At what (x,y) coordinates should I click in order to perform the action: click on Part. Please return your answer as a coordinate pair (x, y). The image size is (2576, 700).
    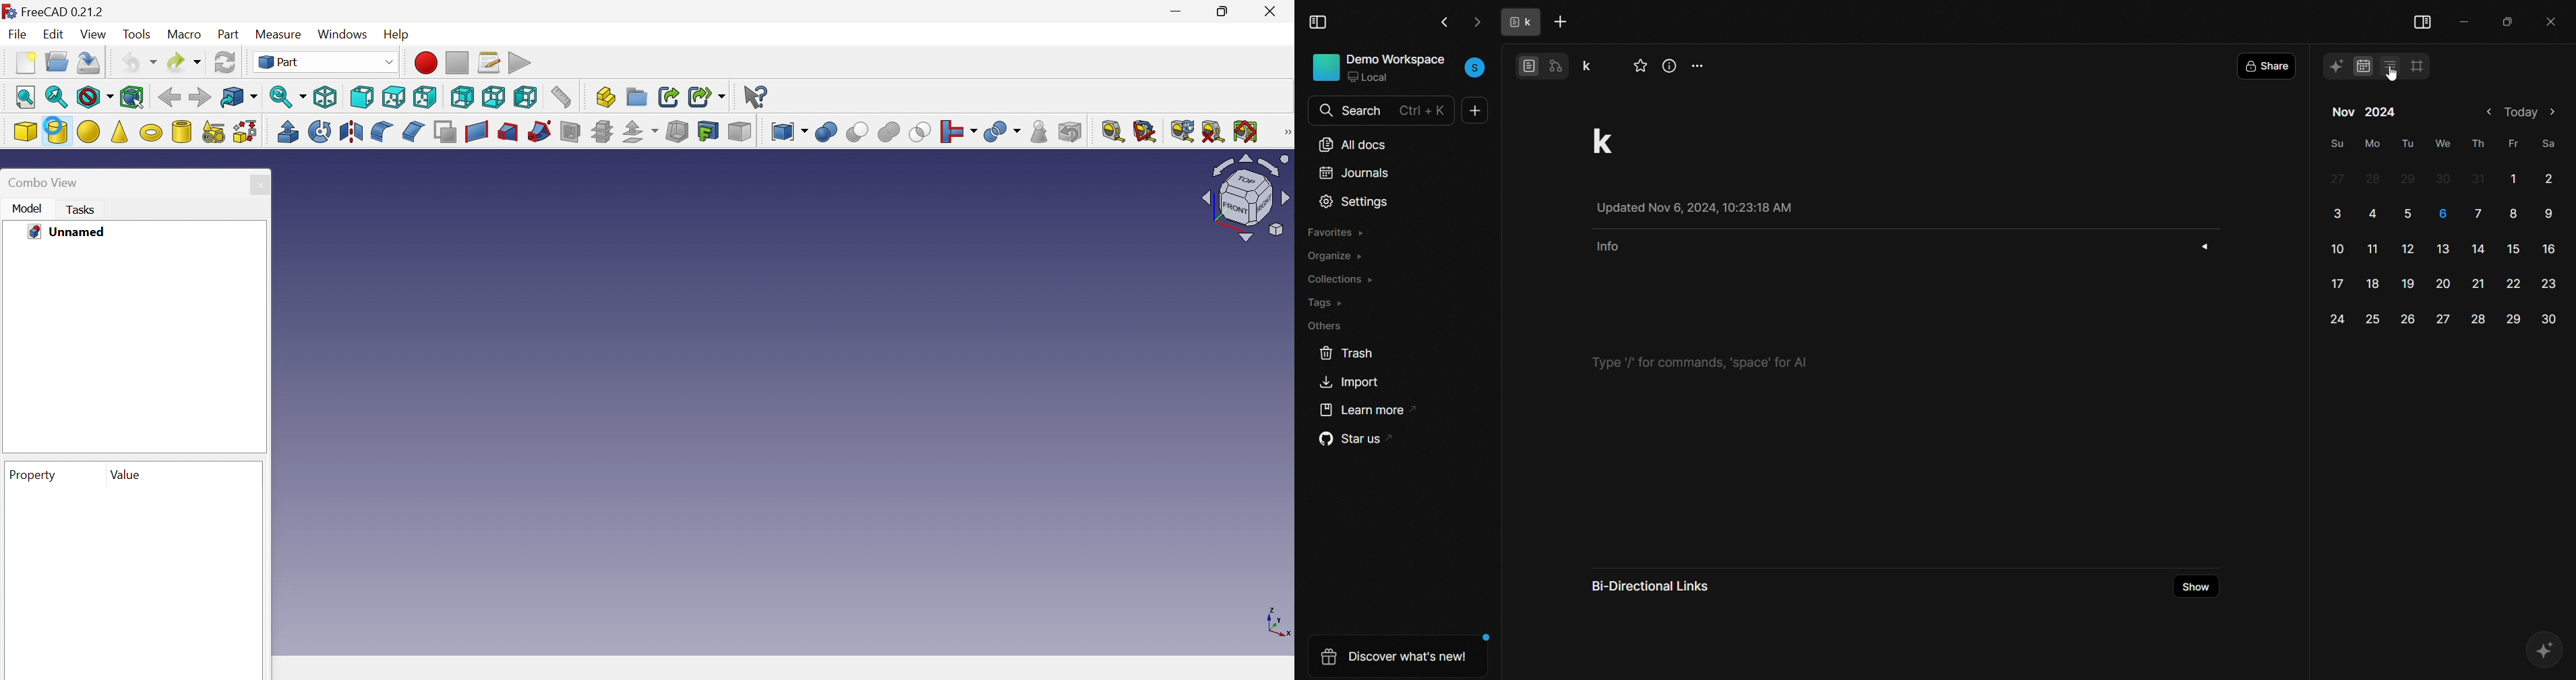
    Looking at the image, I should click on (330, 62).